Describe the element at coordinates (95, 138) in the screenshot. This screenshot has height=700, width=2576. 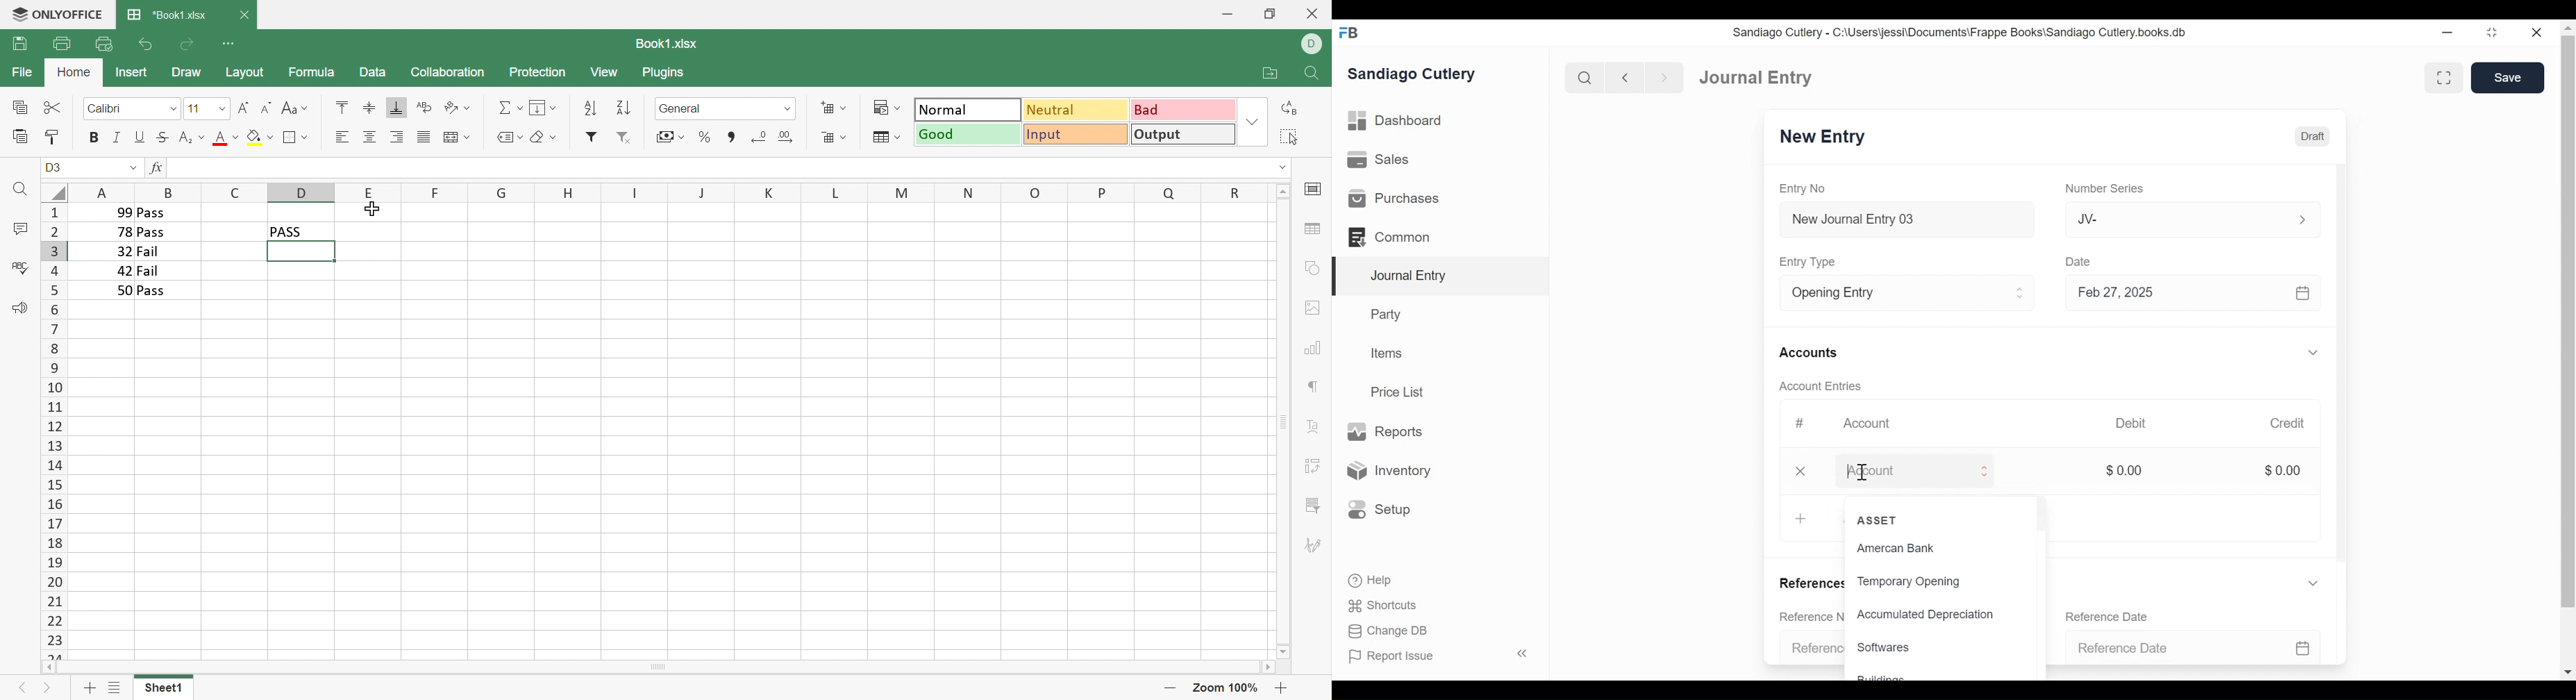
I see `Bold` at that location.